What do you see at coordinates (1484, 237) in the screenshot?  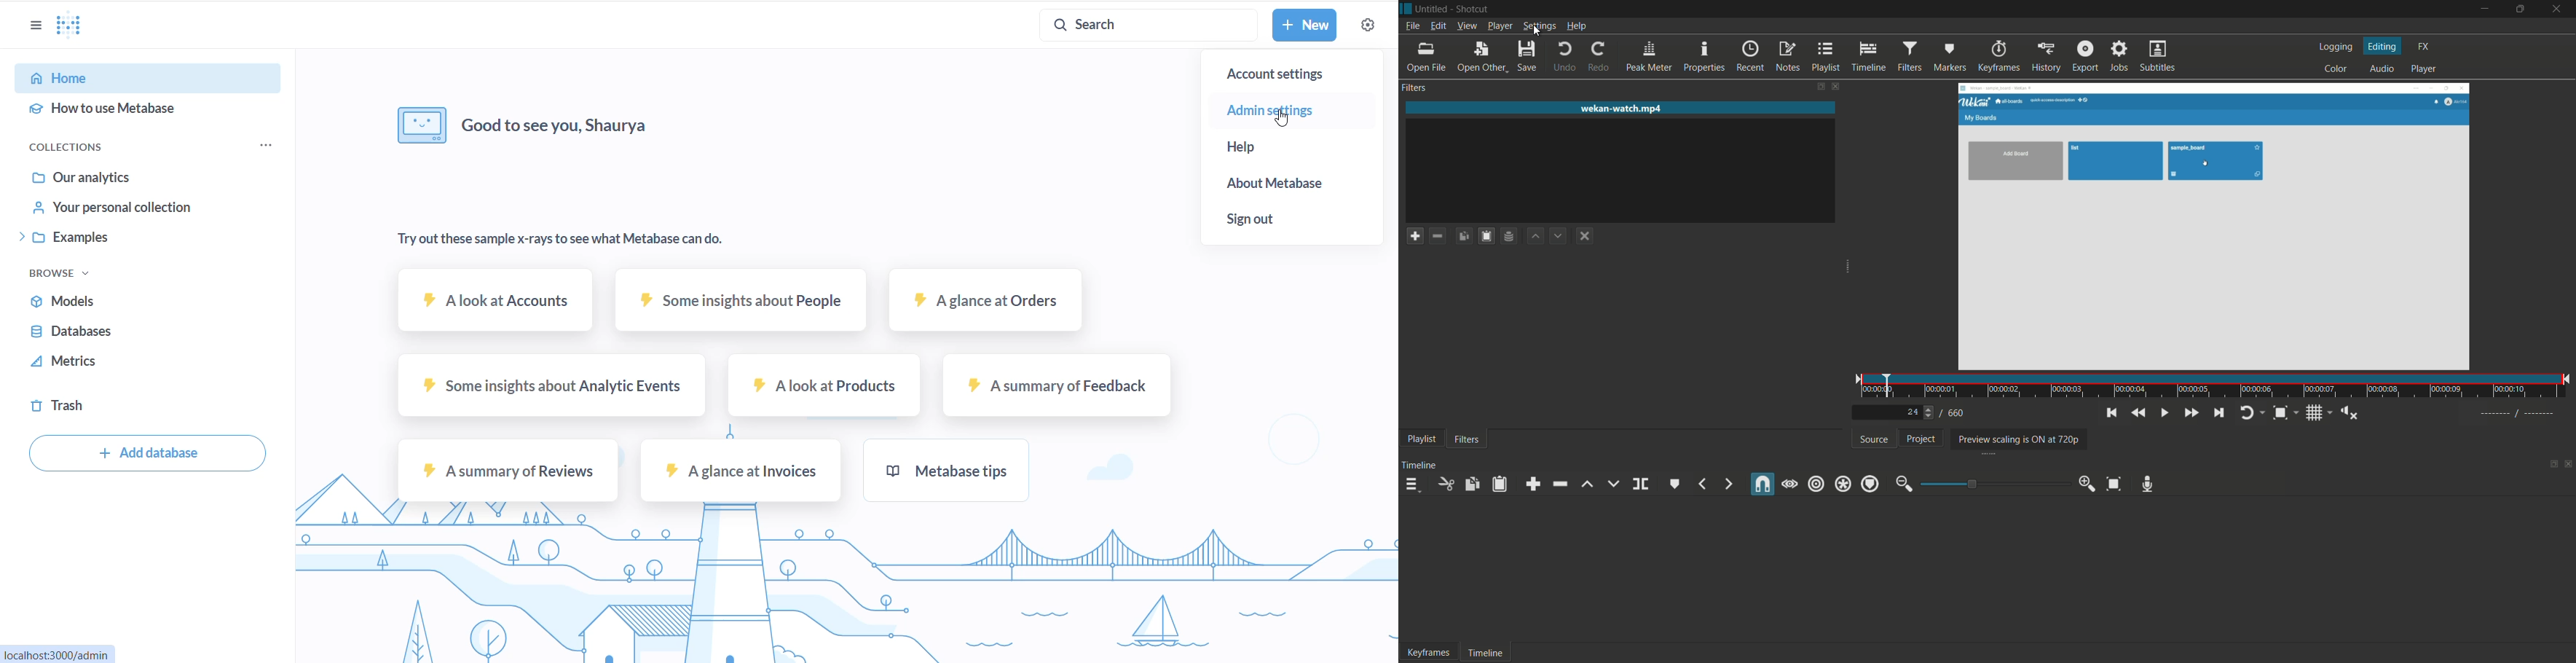 I see `save filters` at bounding box center [1484, 237].